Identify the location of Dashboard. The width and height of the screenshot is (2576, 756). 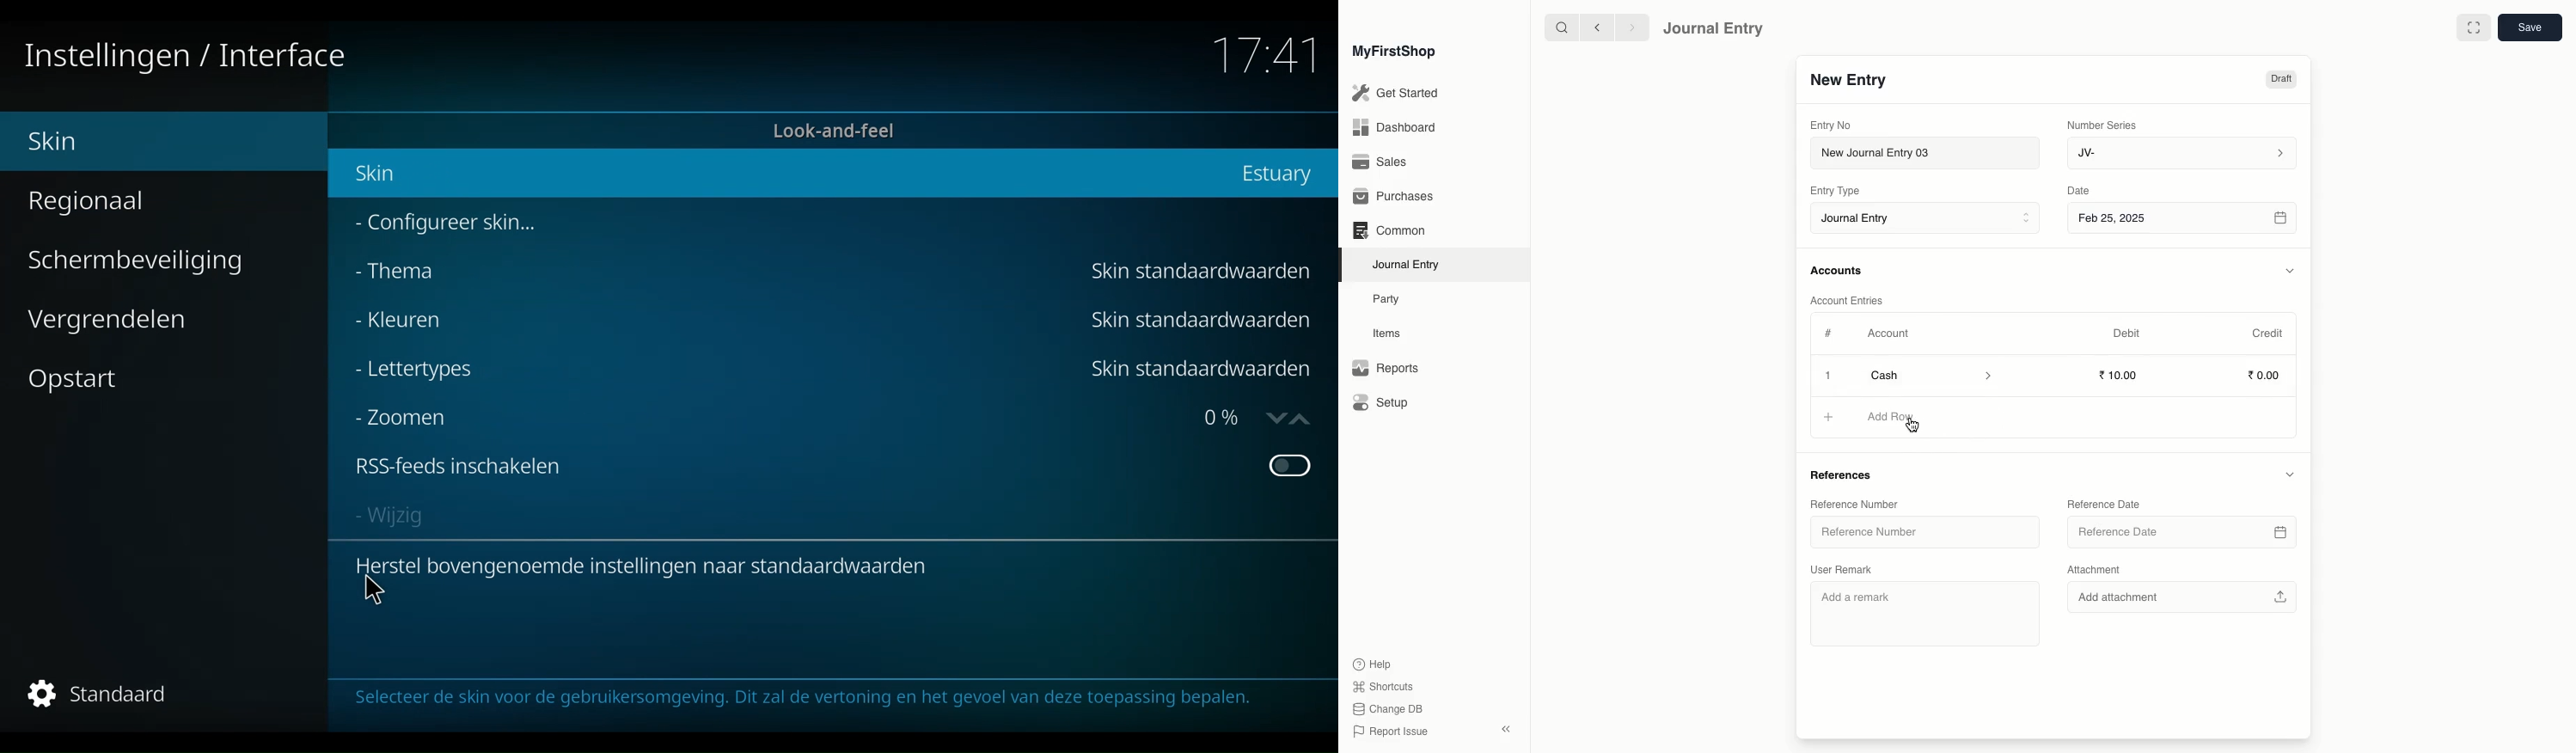
(1393, 126).